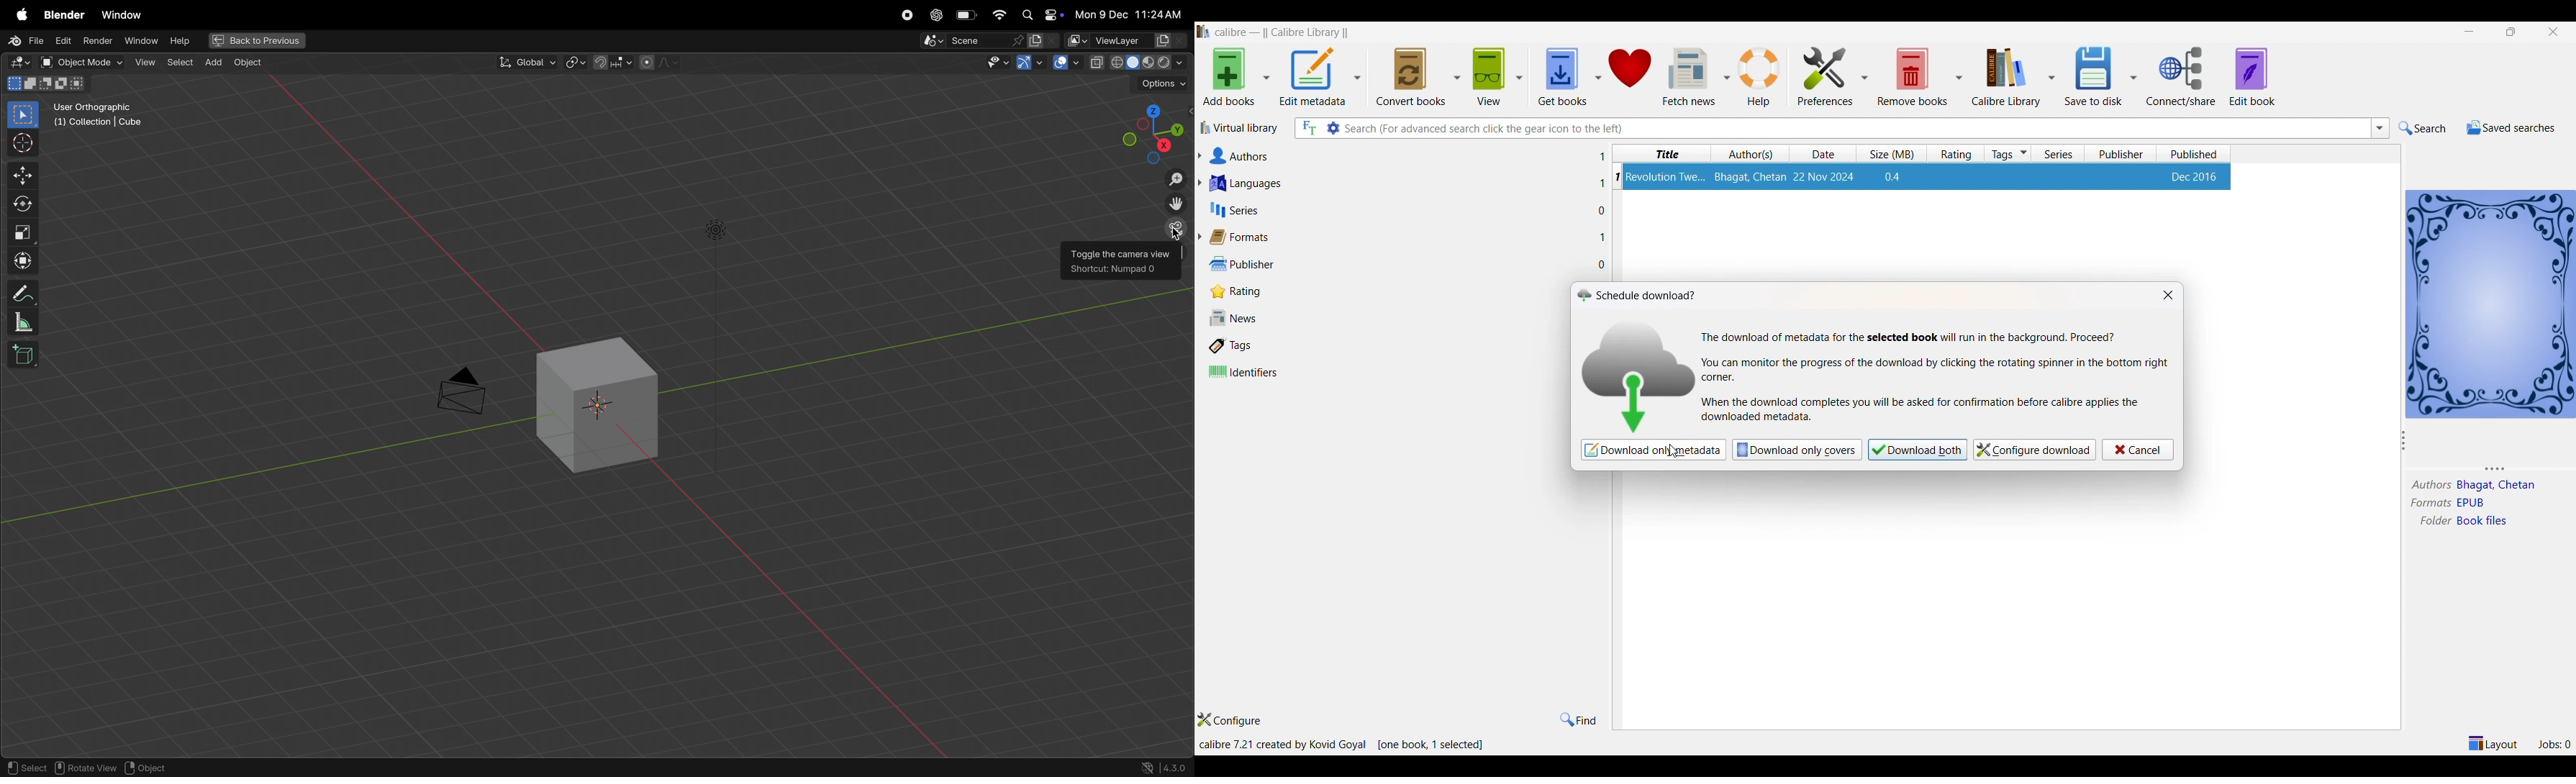 The height and width of the screenshot is (784, 2576). Describe the element at coordinates (1410, 74) in the screenshot. I see `convert books` at that location.